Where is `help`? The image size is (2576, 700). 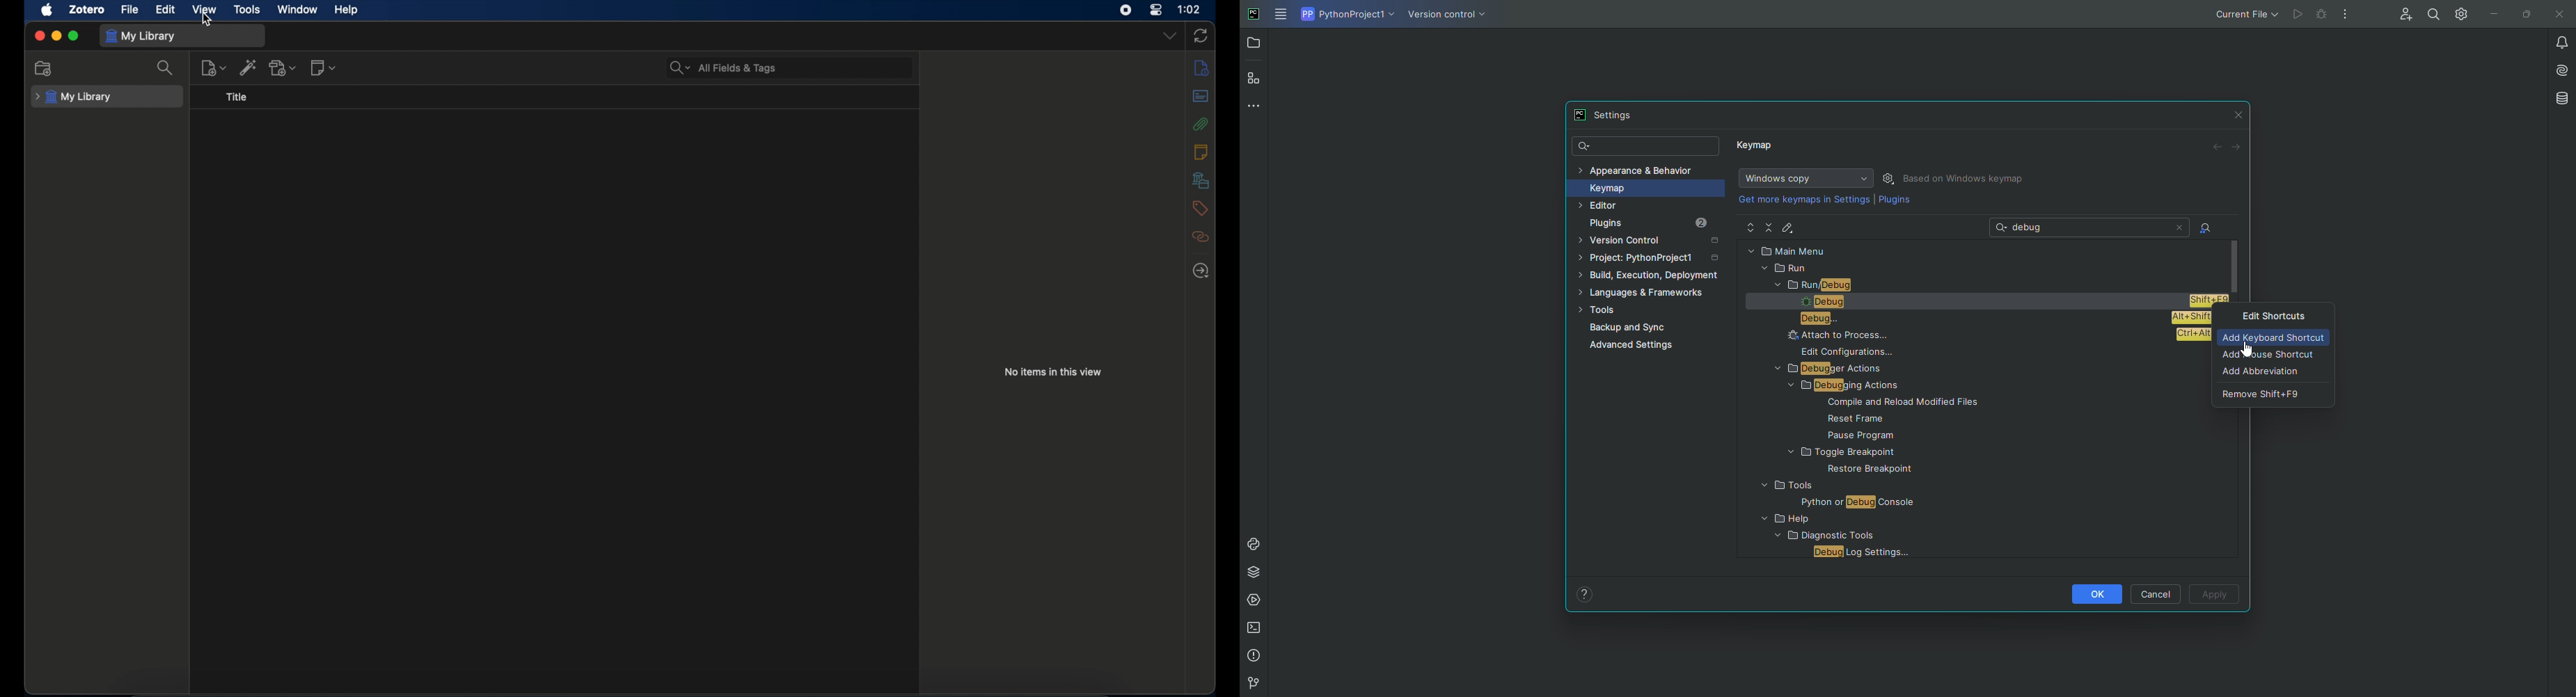
help is located at coordinates (346, 10).